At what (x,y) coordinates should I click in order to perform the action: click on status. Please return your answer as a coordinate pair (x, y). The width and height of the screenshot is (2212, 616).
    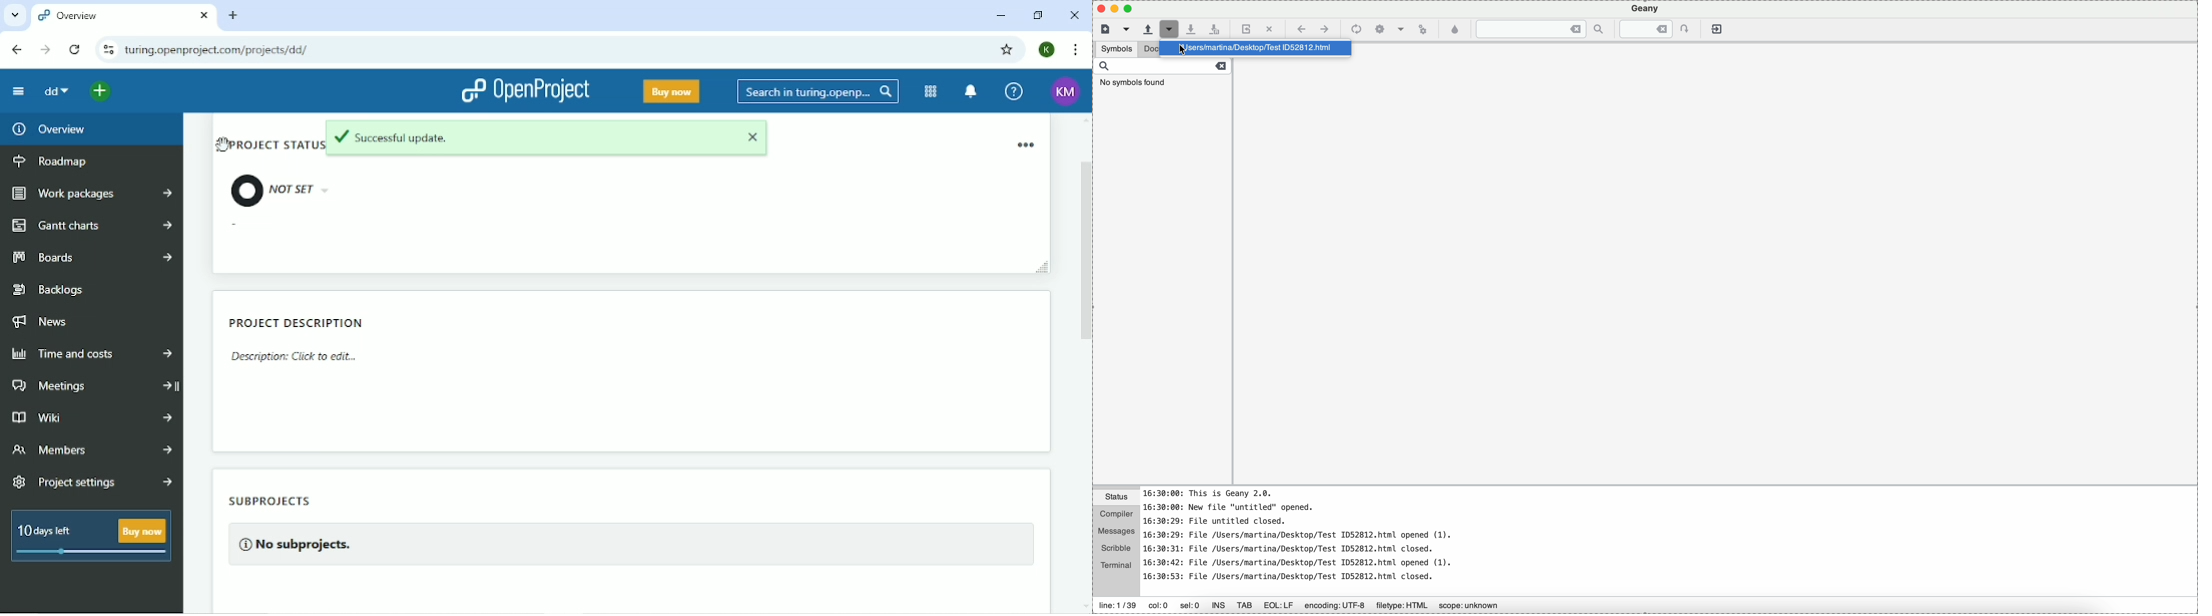
    Looking at the image, I should click on (1116, 498).